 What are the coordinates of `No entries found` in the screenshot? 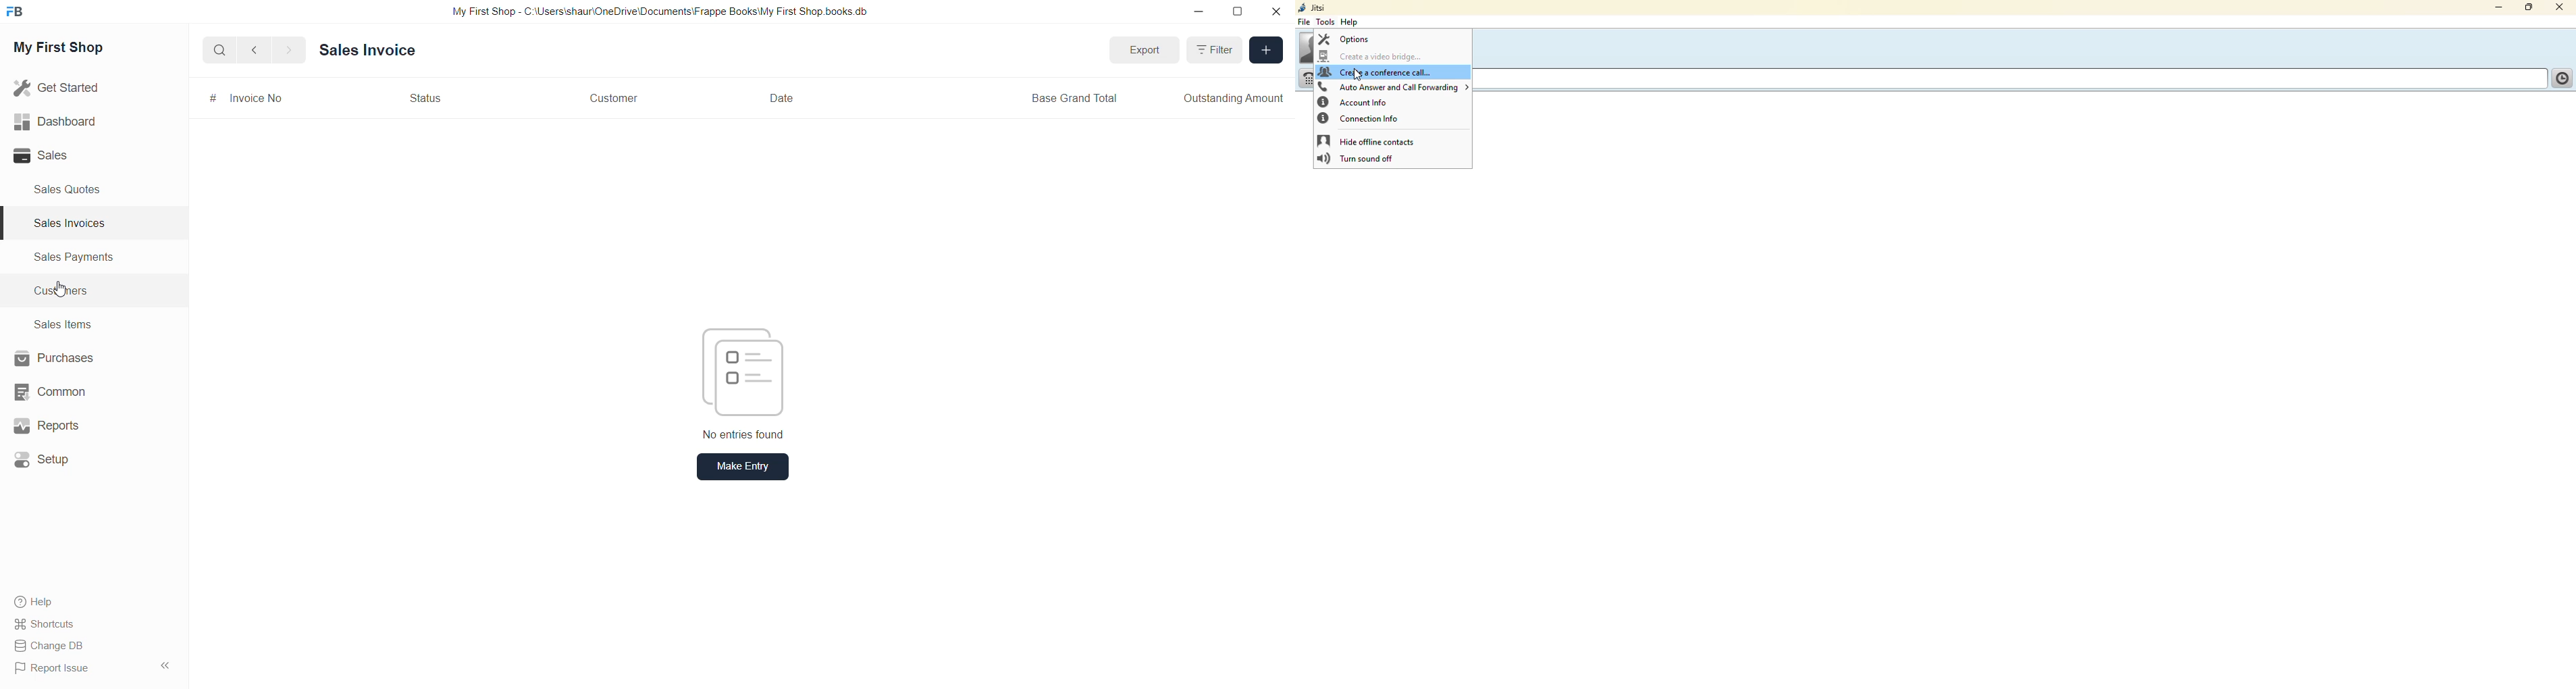 It's located at (748, 436).